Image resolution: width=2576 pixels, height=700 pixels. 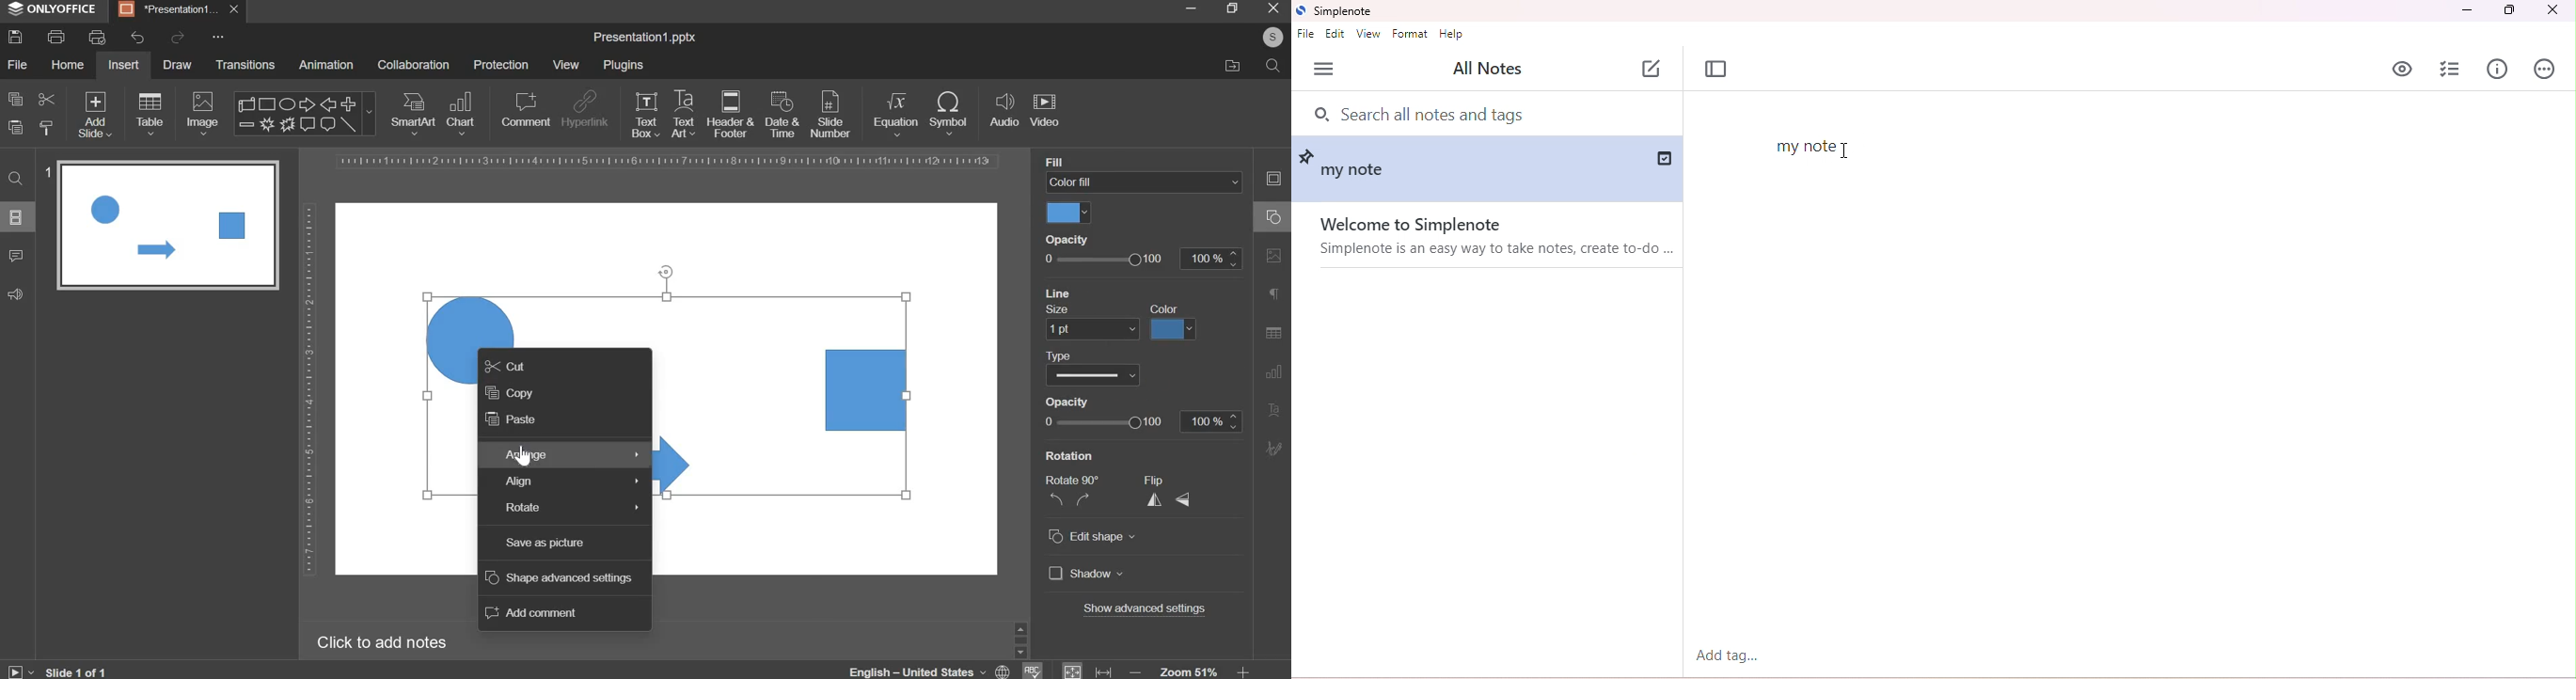 What do you see at coordinates (1173, 328) in the screenshot?
I see `line color` at bounding box center [1173, 328].